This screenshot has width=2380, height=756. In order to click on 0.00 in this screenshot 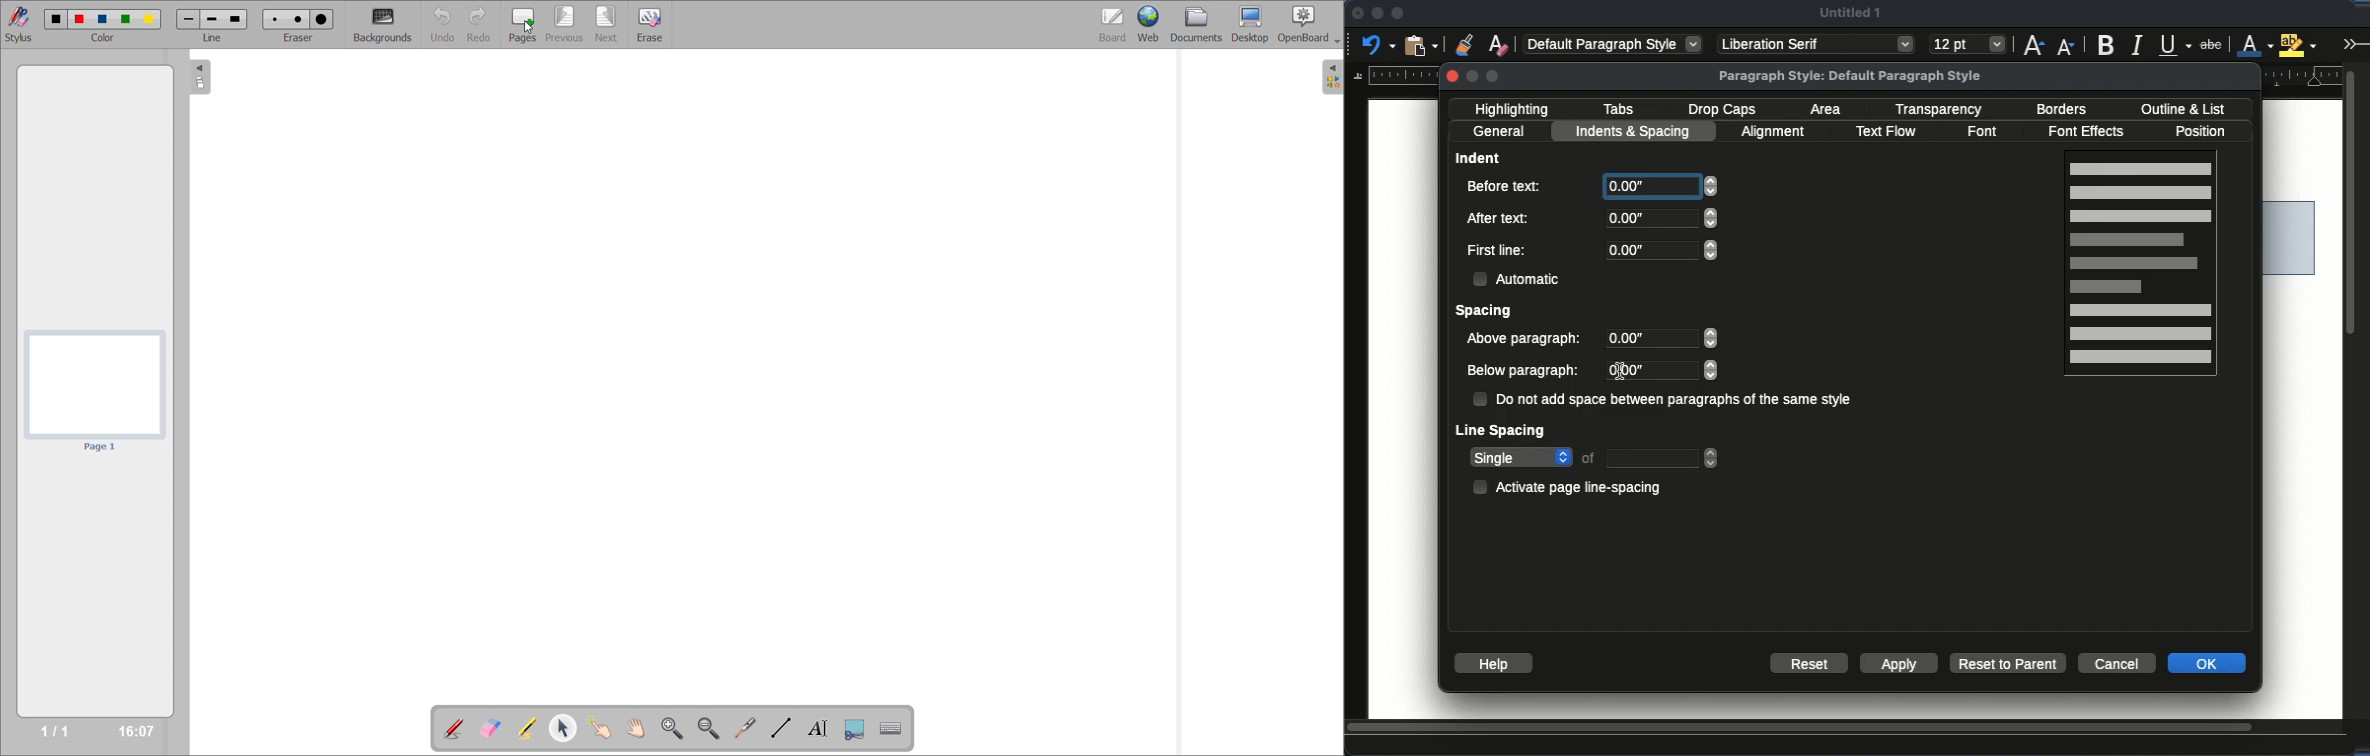, I will do `click(1665, 340)`.